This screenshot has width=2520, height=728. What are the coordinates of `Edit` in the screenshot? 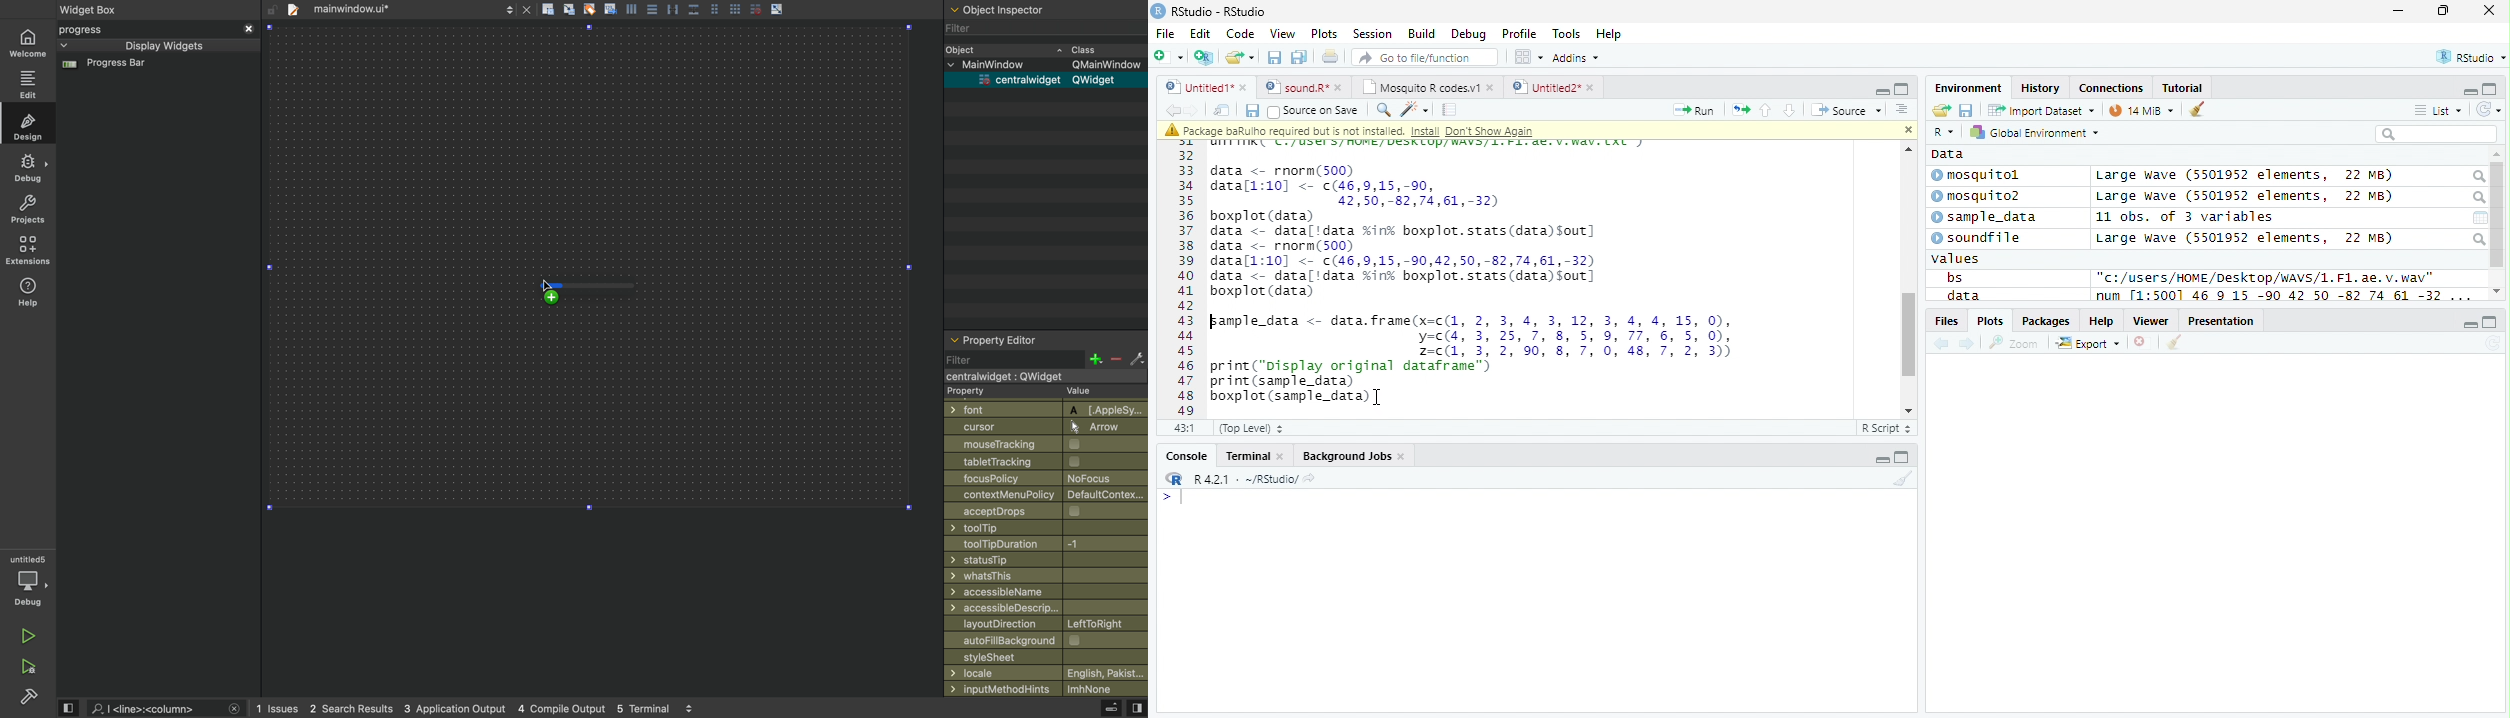 It's located at (1201, 34).